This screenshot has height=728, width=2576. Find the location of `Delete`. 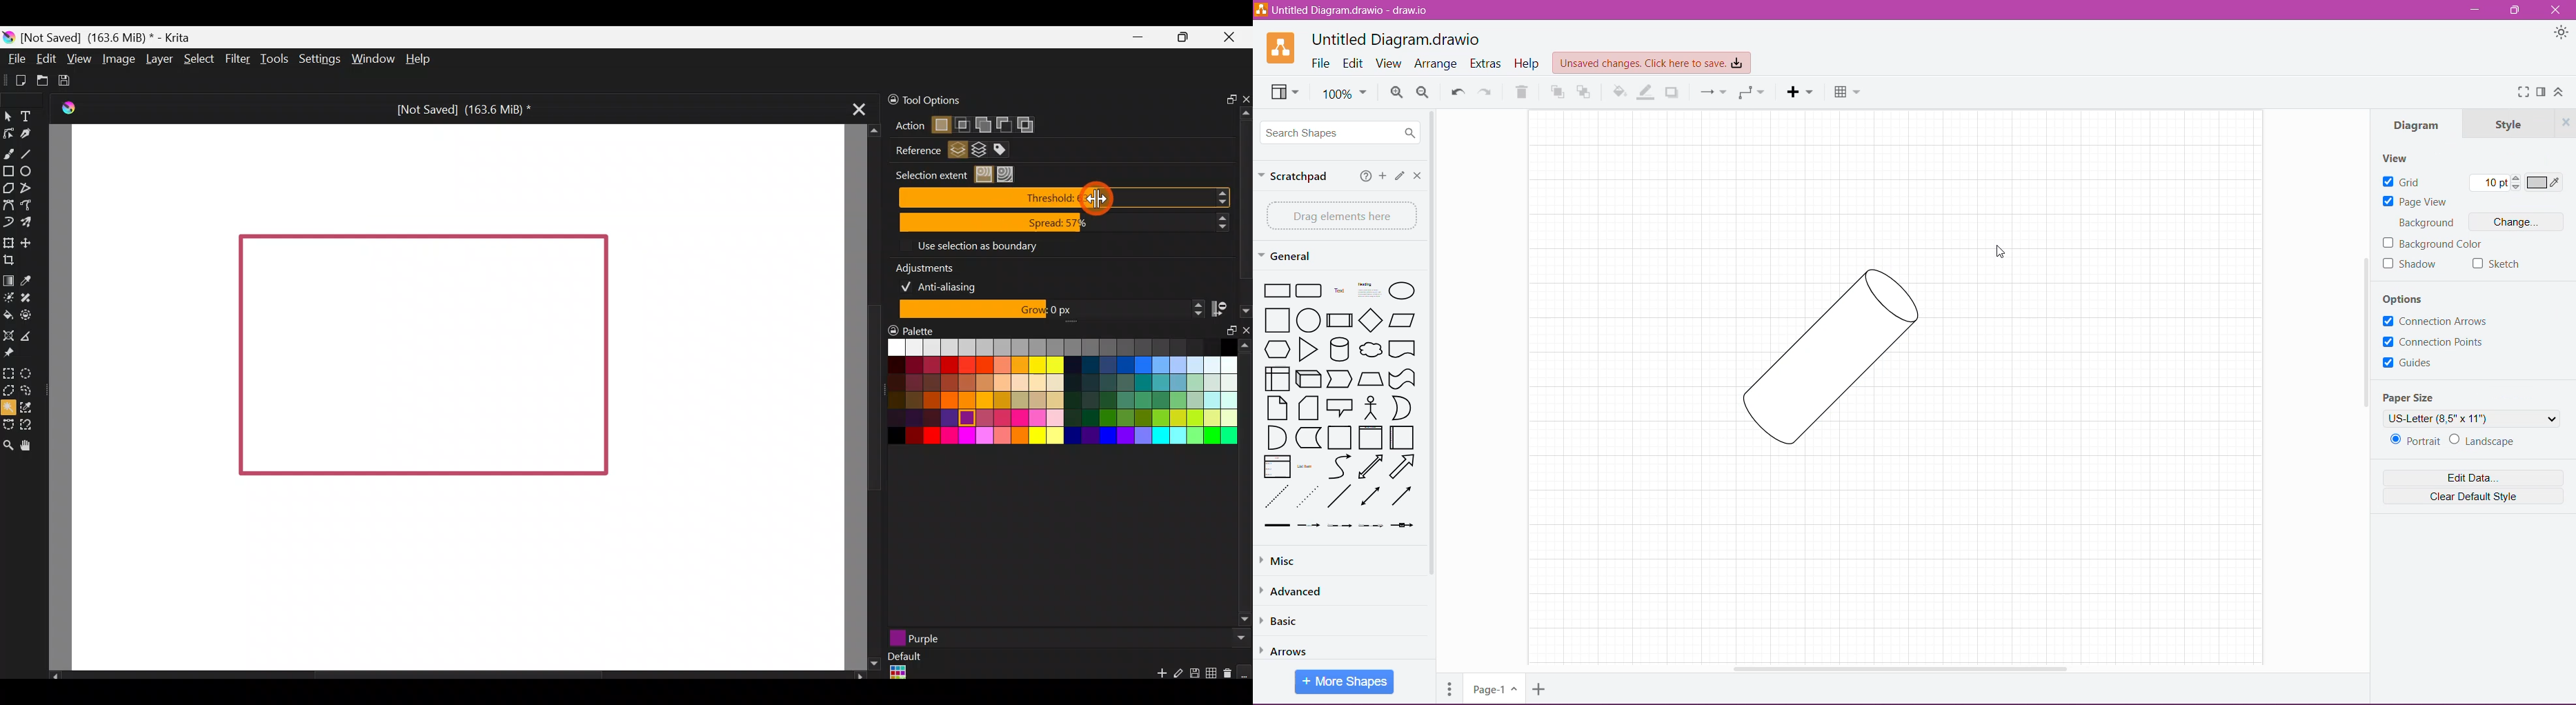

Delete is located at coordinates (1525, 92).